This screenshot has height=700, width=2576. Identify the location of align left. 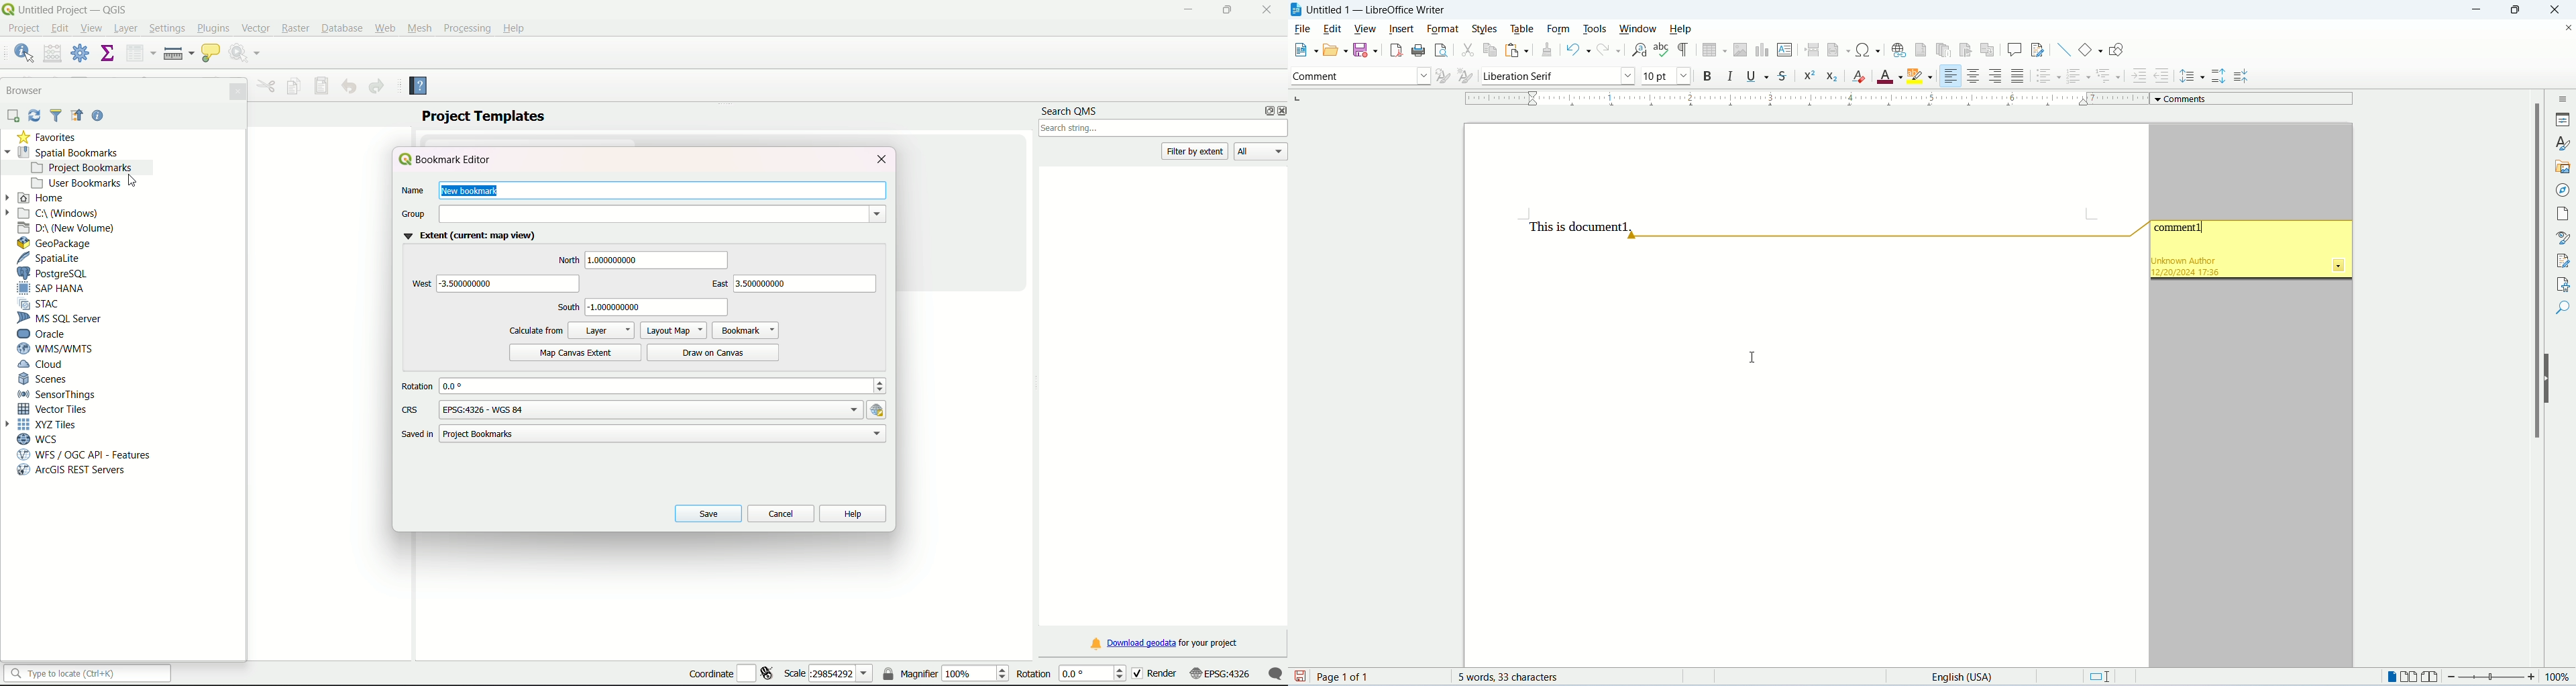
(1949, 76).